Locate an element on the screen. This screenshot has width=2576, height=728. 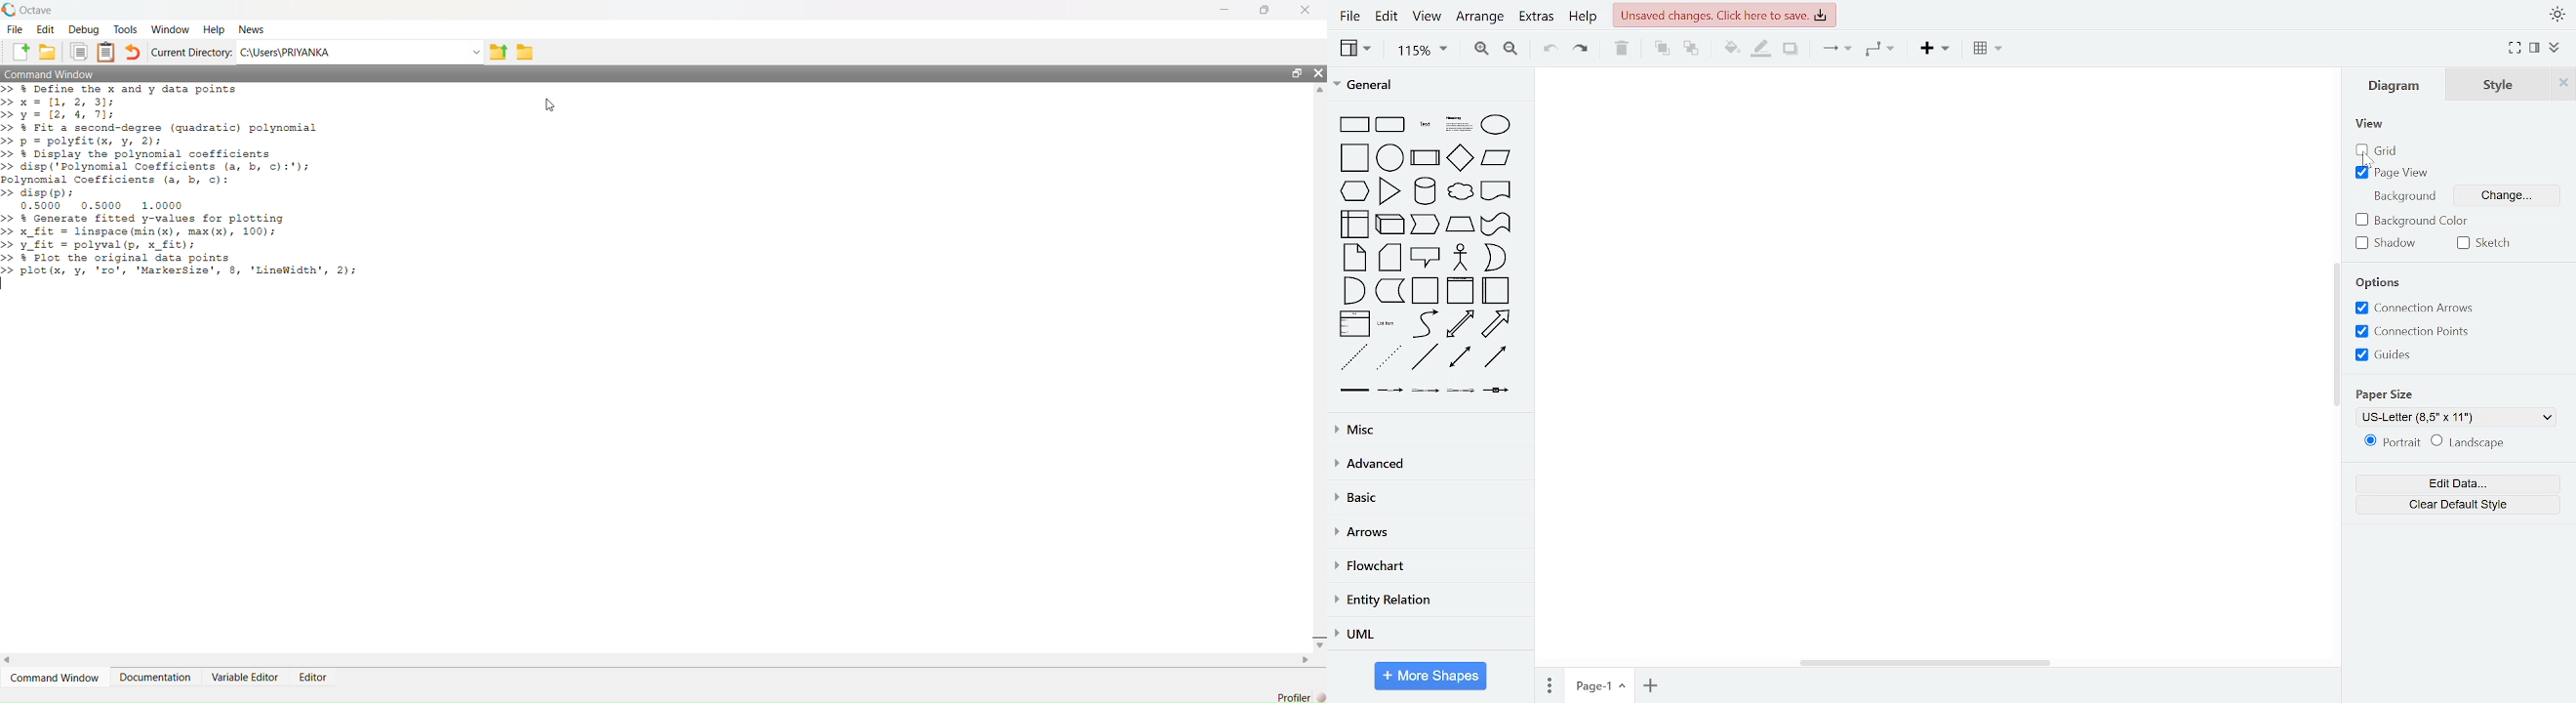
connector with 2 labels is located at coordinates (1426, 390).